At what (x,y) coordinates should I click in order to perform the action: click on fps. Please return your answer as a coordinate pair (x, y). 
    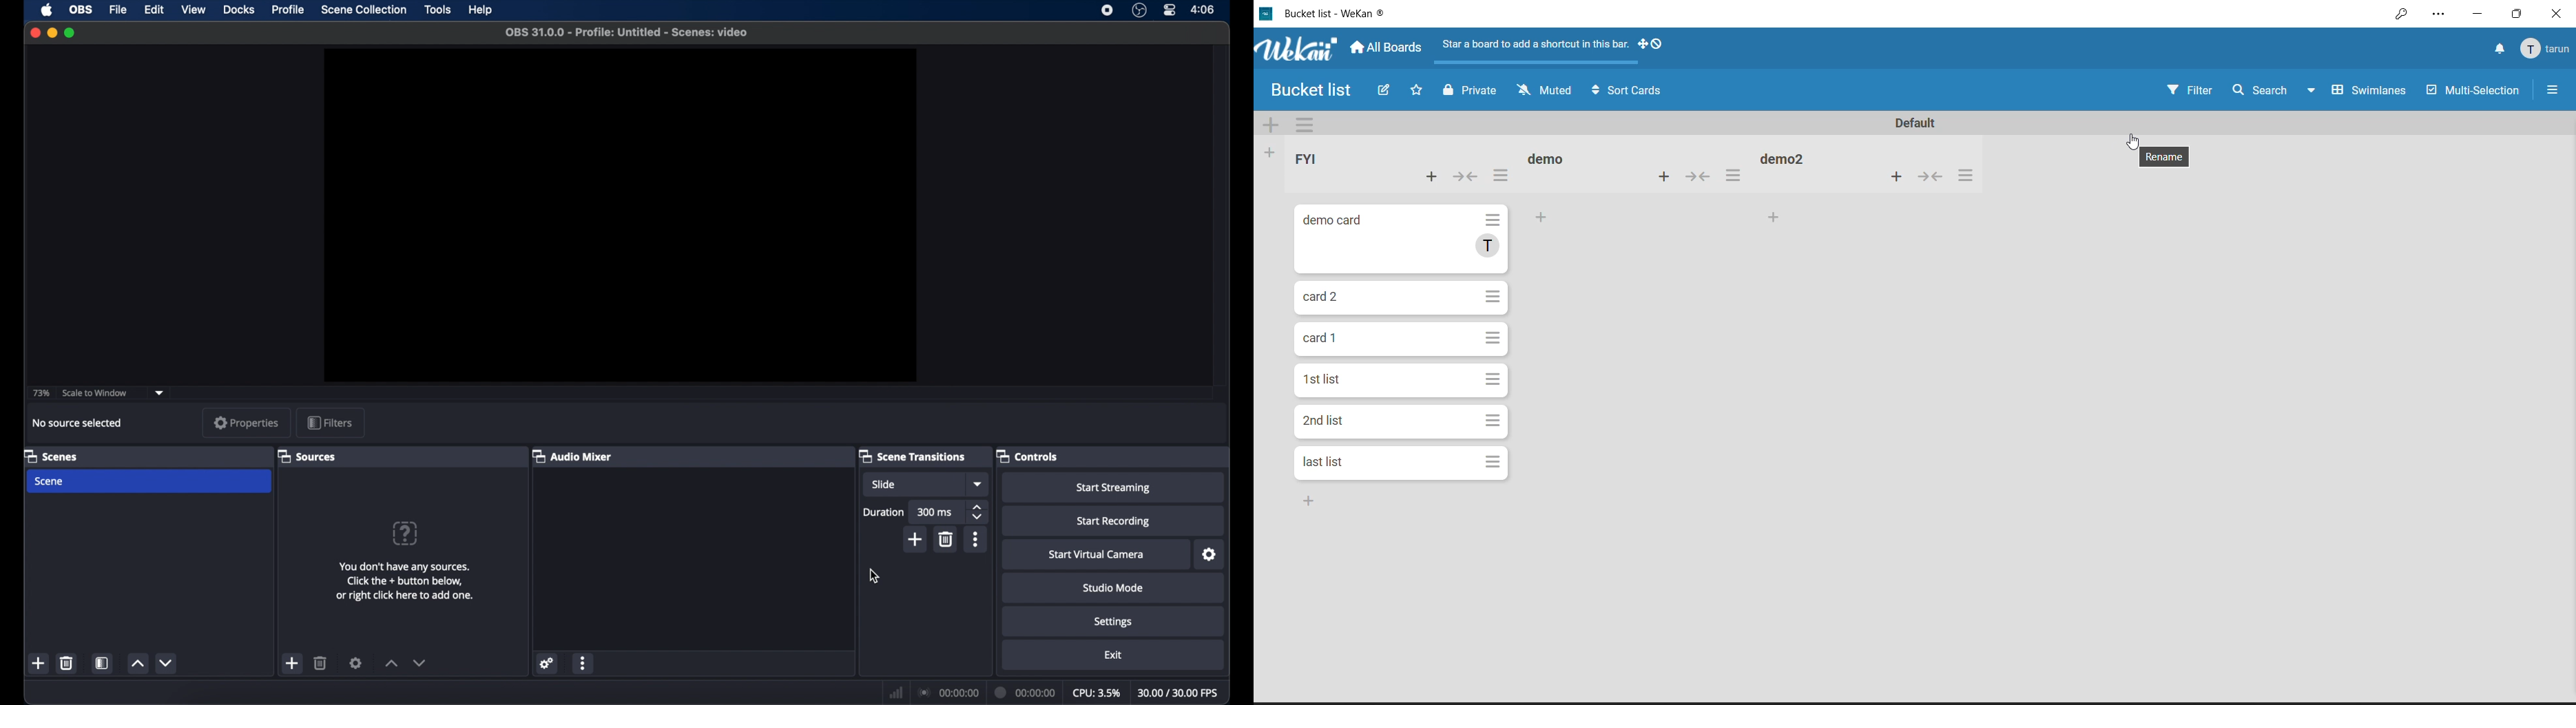
    Looking at the image, I should click on (1179, 693).